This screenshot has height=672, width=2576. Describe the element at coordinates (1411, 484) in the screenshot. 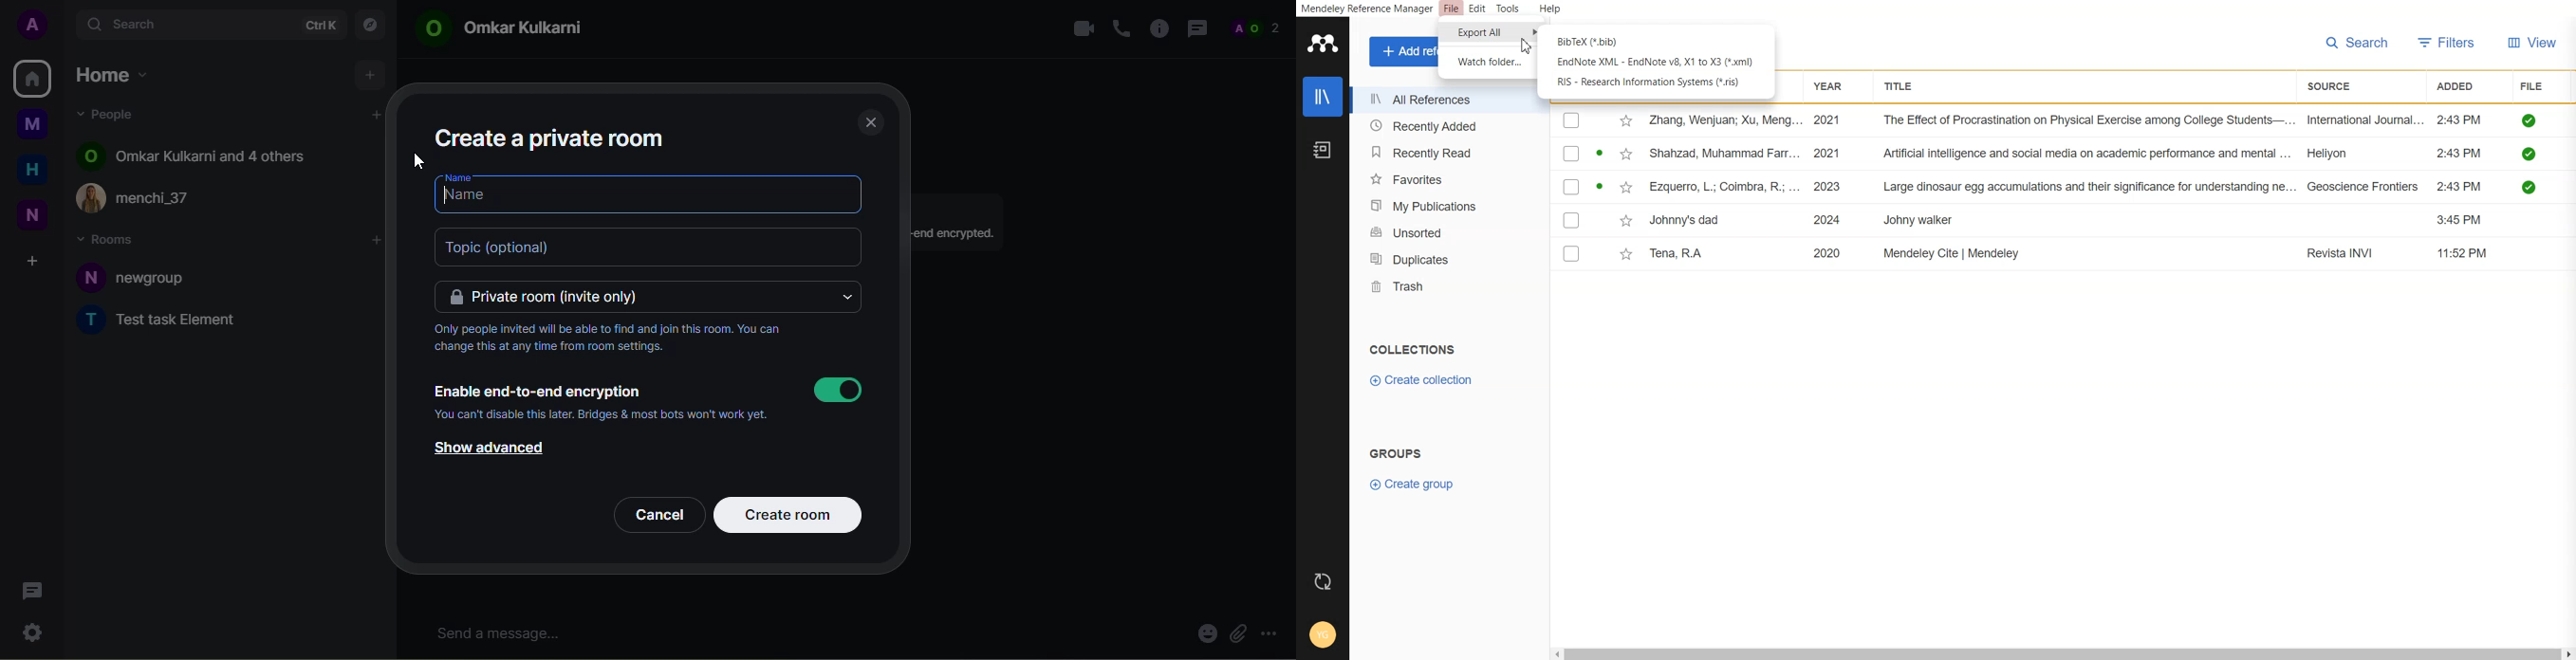

I see `Create group` at that location.